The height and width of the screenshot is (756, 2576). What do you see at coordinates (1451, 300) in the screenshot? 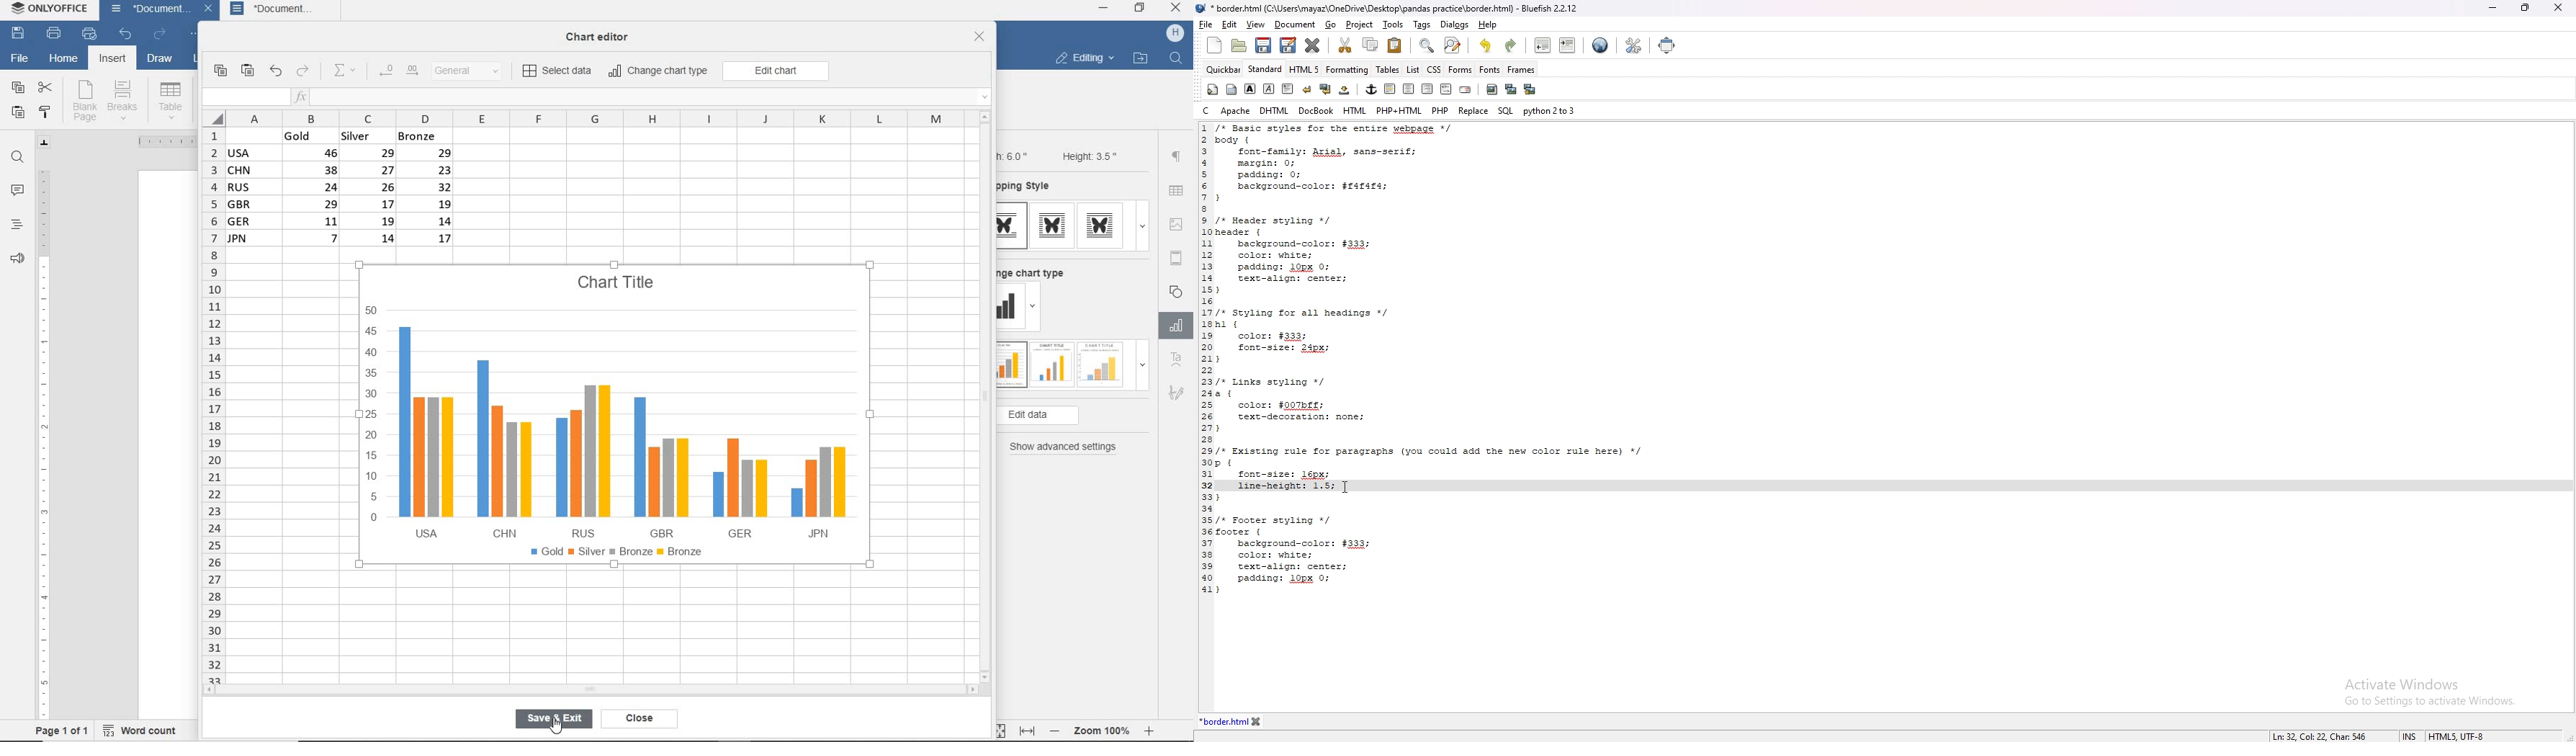
I see `code to change text color of all paragraphs` at bounding box center [1451, 300].